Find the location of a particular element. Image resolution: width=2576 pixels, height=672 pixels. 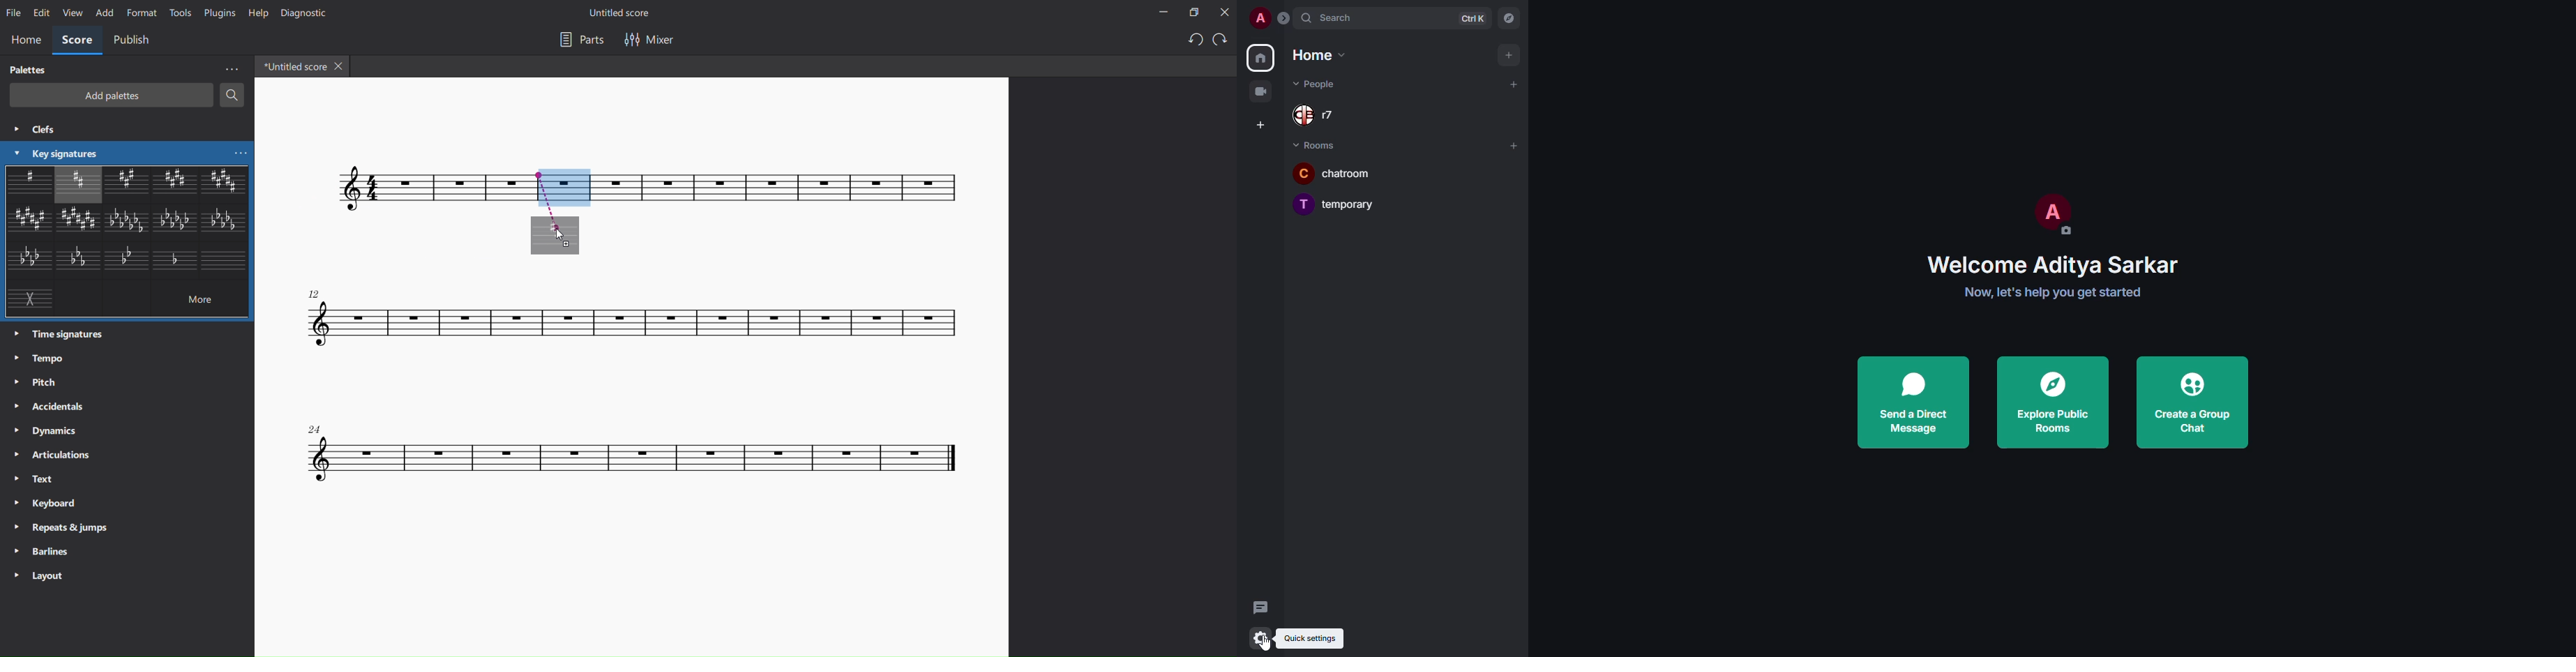

quick settings is located at coordinates (1263, 639).